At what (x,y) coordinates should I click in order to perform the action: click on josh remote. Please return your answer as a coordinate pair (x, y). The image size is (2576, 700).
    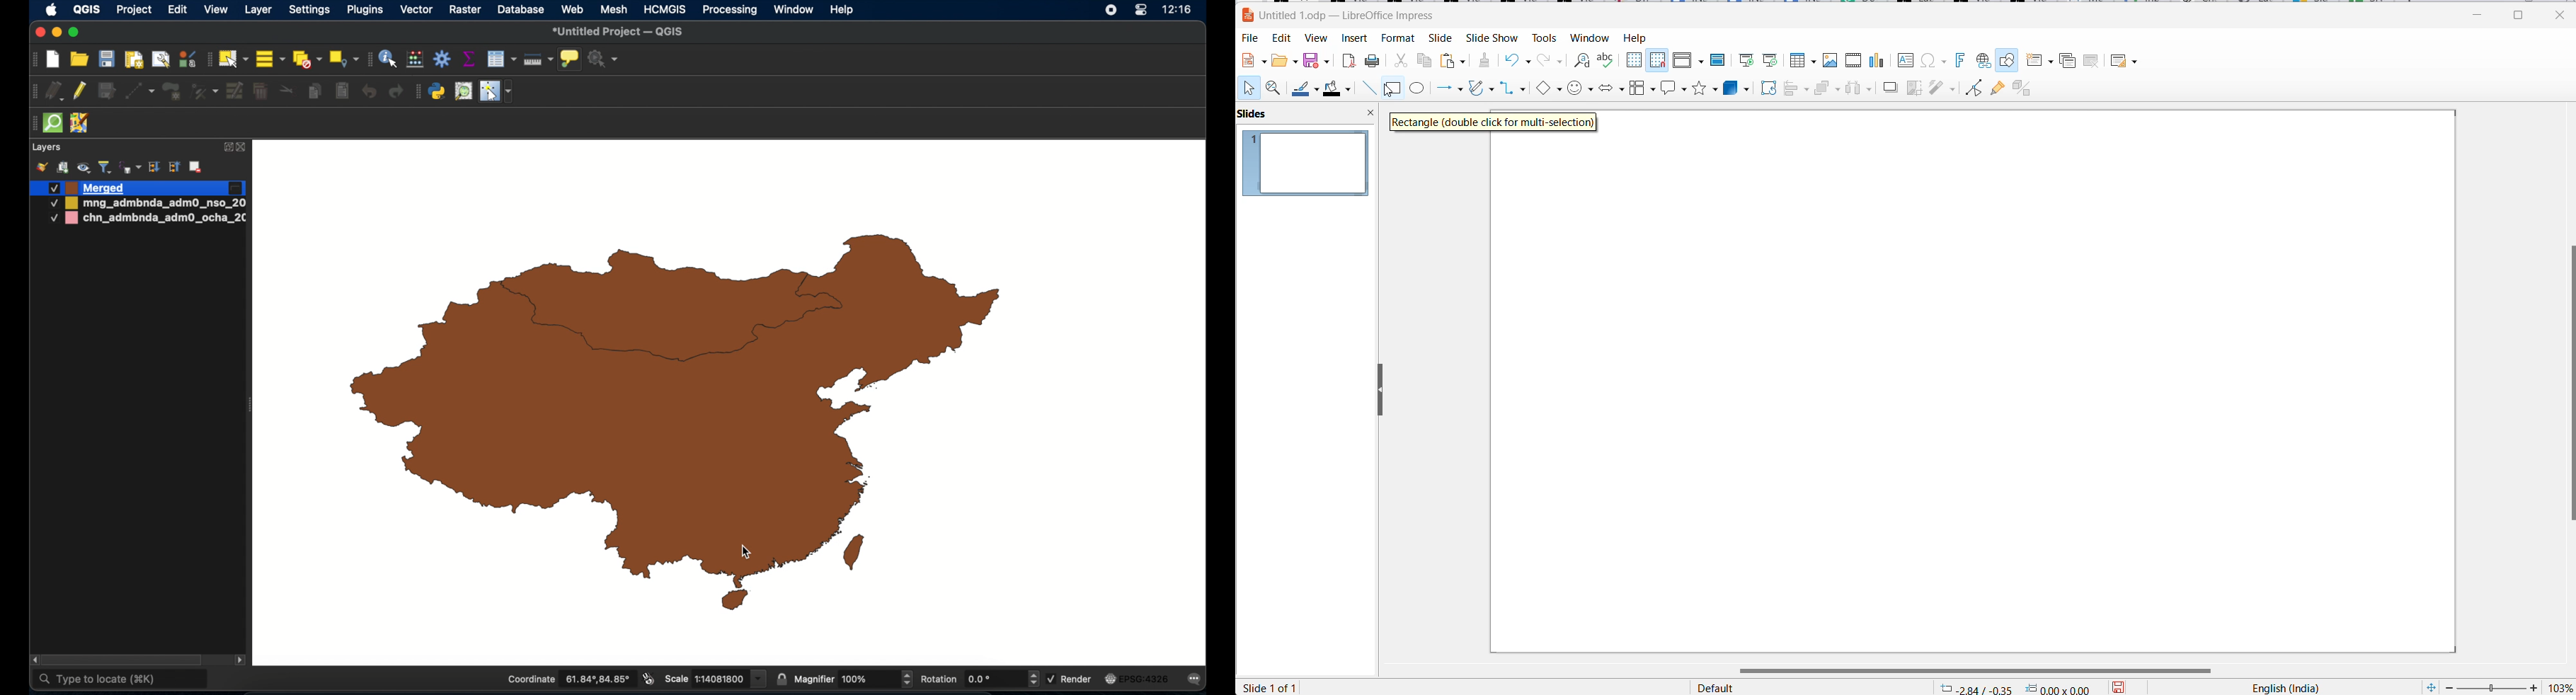
    Looking at the image, I should click on (79, 124).